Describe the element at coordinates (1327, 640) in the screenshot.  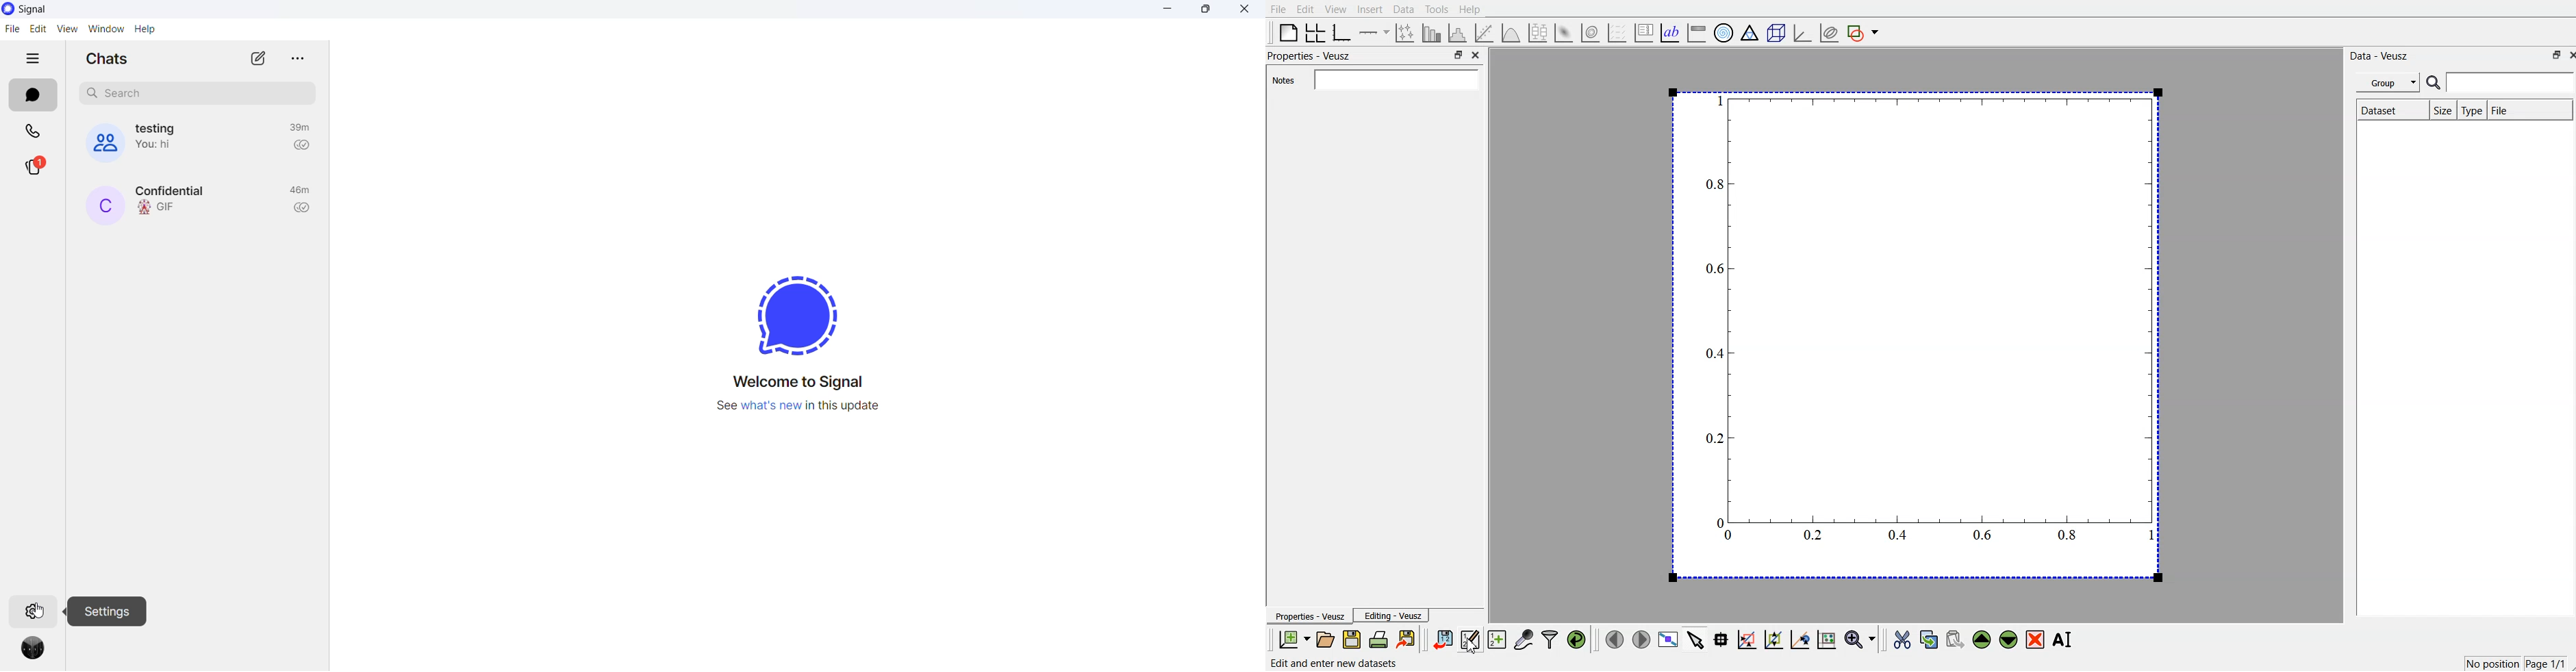
I see `open document` at that location.